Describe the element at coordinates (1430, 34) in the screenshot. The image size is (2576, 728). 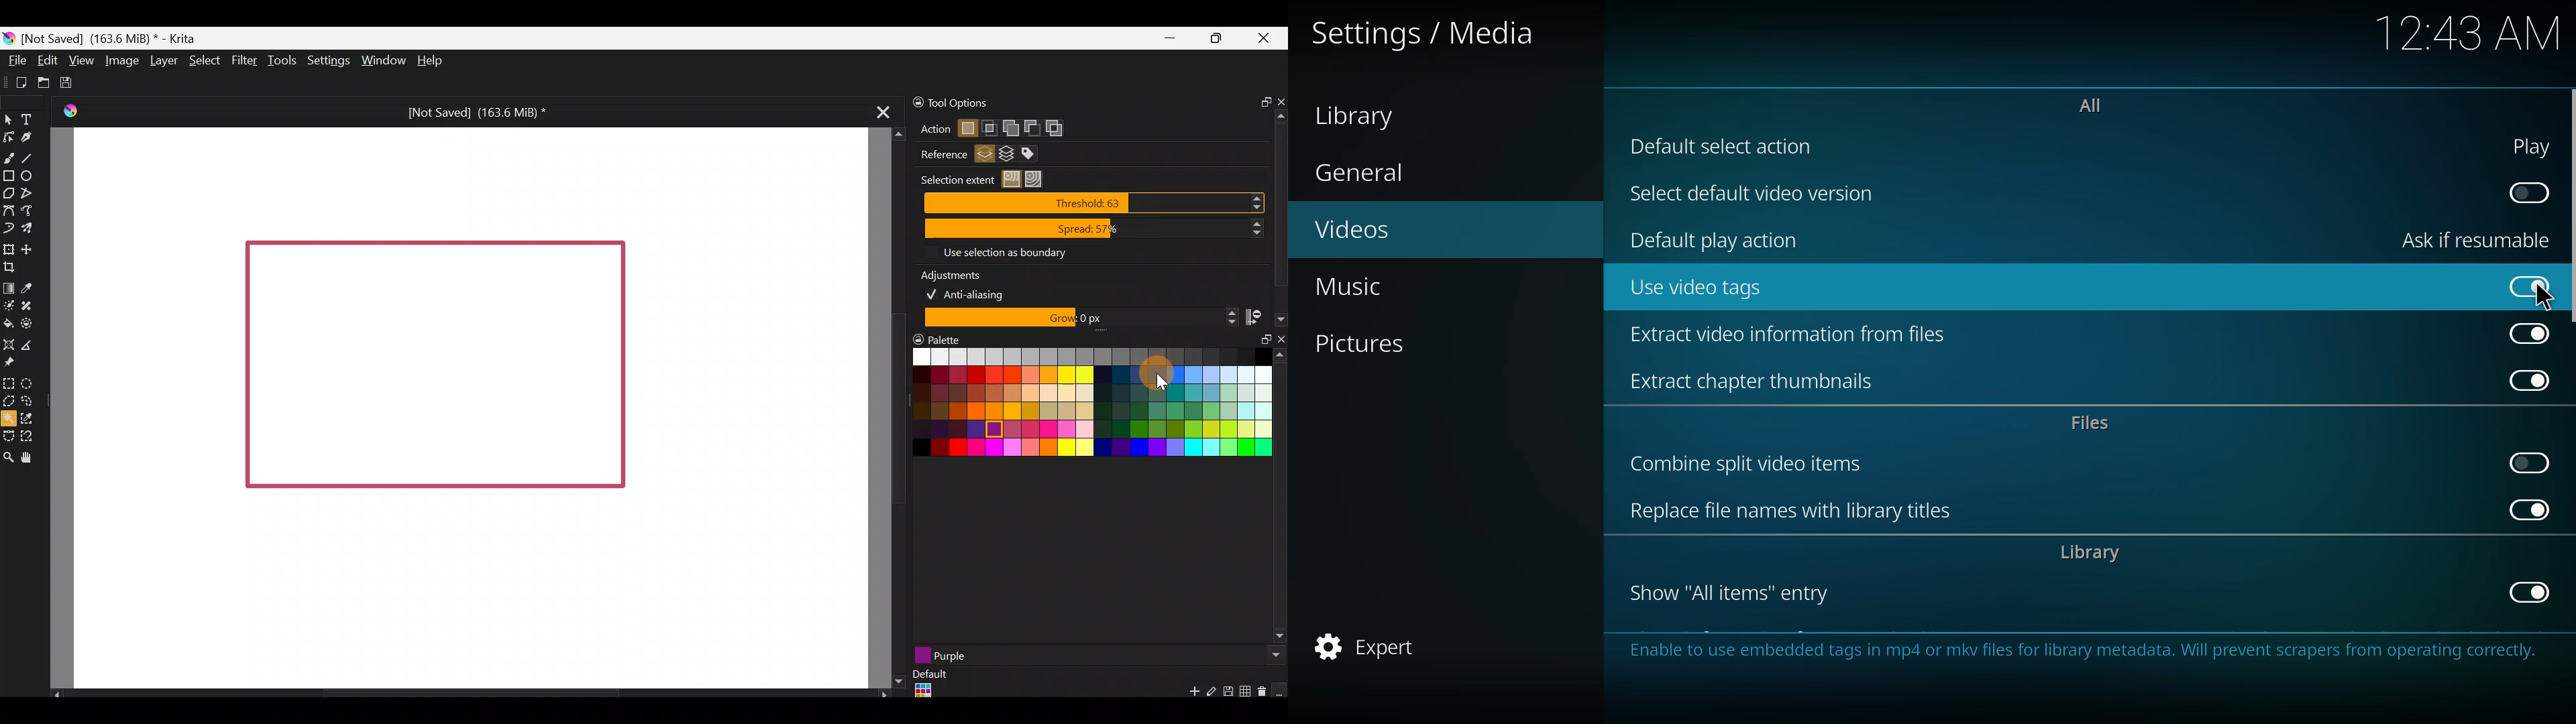
I see `settings media` at that location.